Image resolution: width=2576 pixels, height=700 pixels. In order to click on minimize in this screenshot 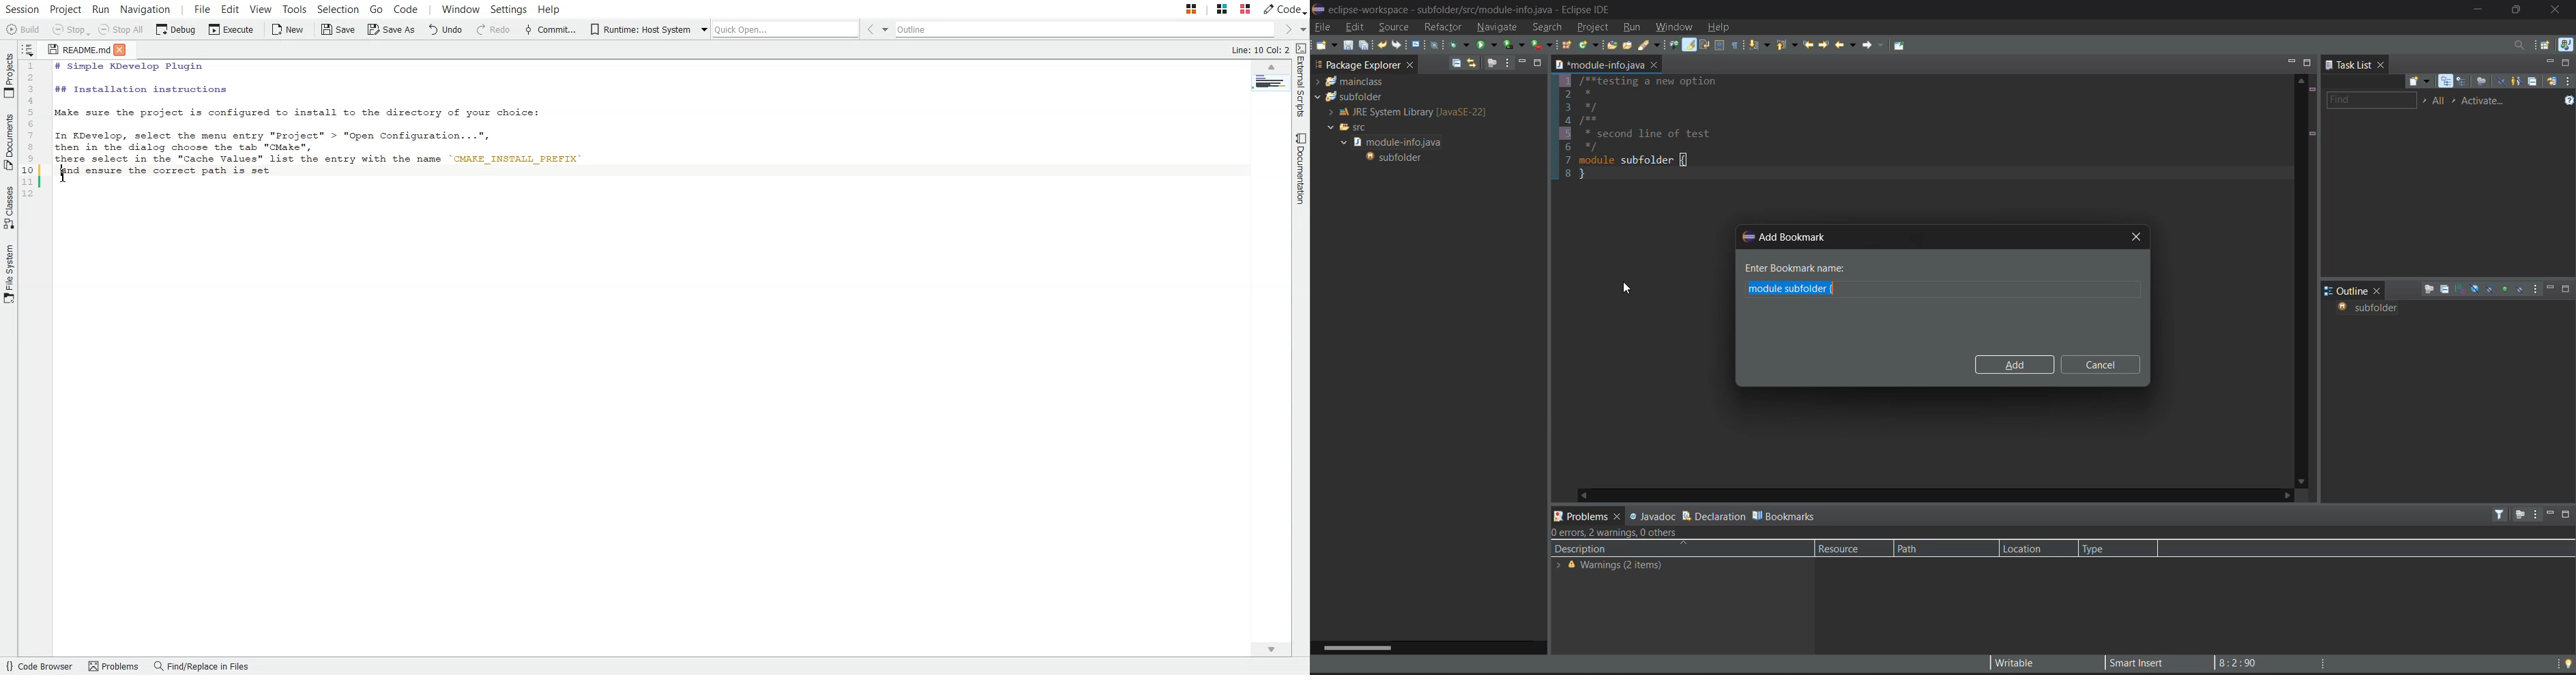, I will do `click(2479, 9)`.